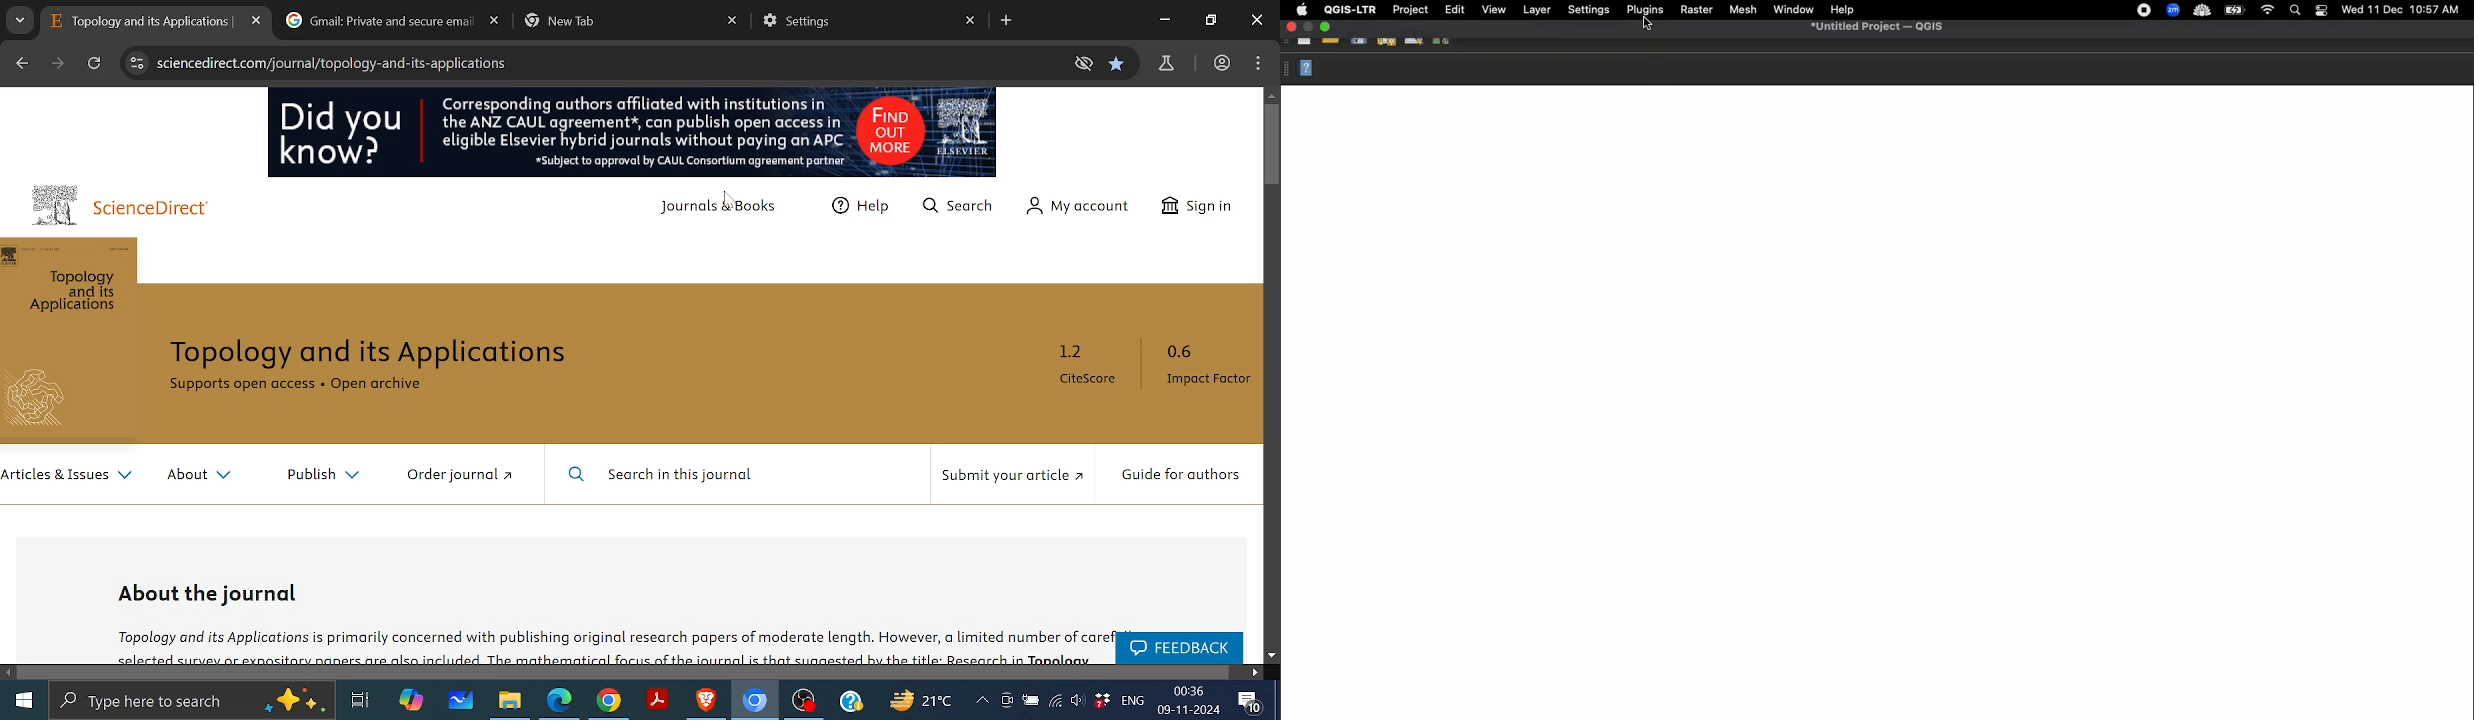 This screenshot has width=2492, height=728. Describe the element at coordinates (1588, 9) in the screenshot. I see `Settings` at that location.